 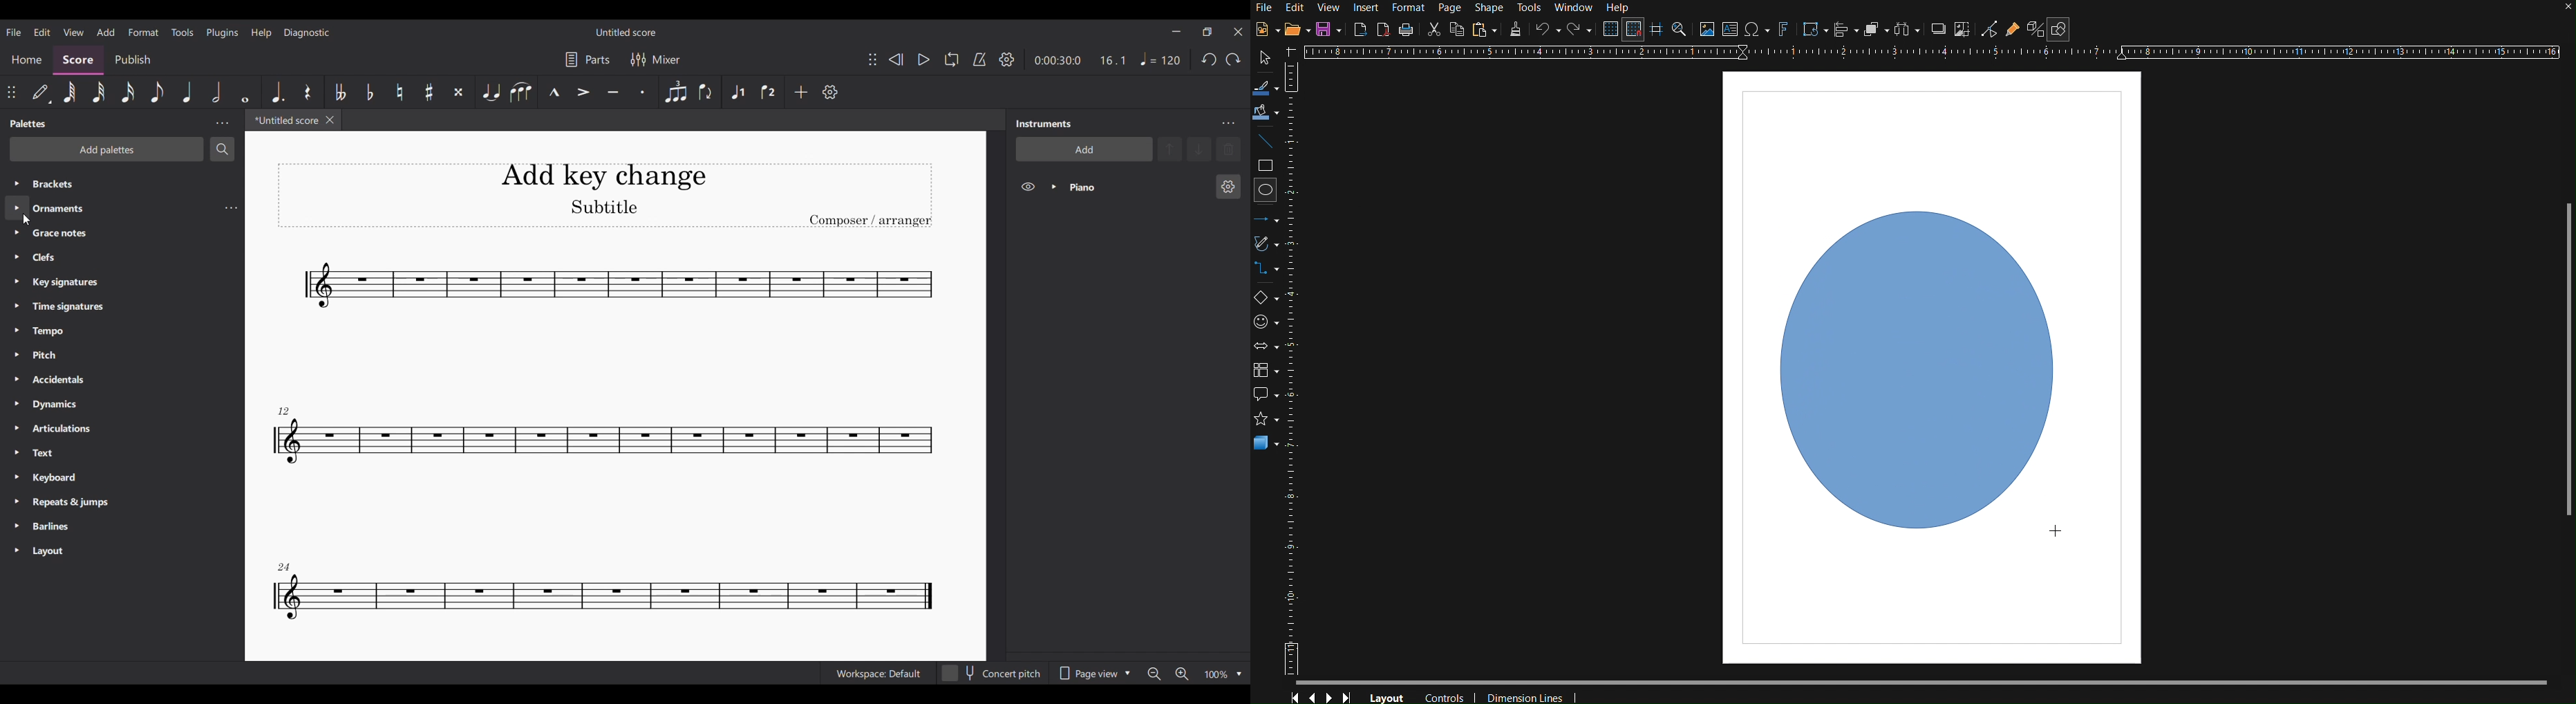 I want to click on Publish section, so click(x=133, y=61).